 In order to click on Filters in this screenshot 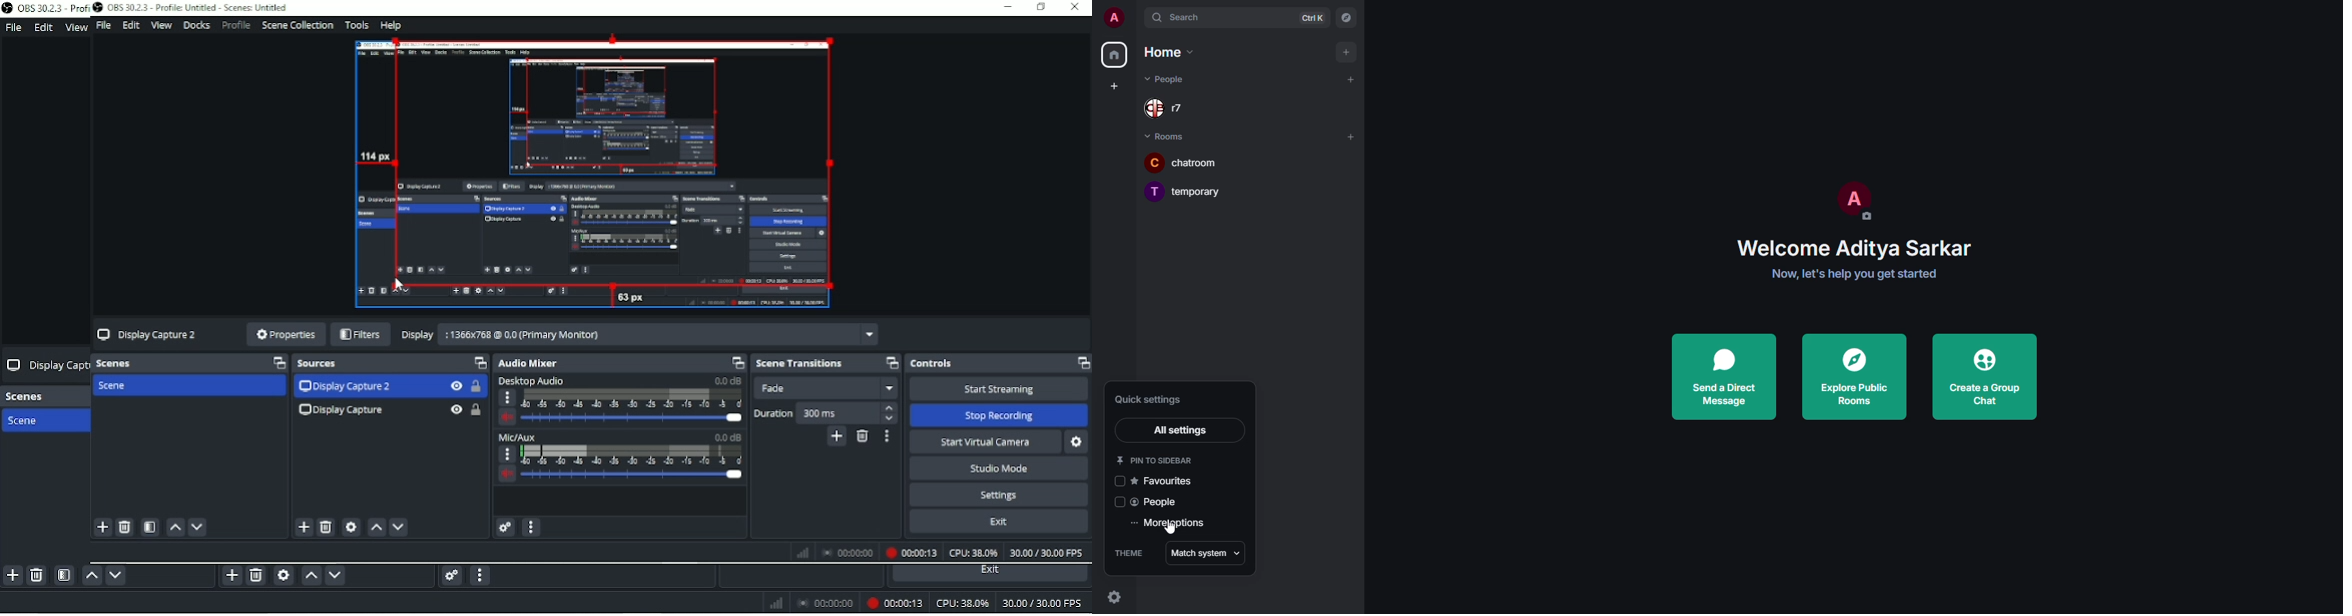, I will do `click(356, 334)`.